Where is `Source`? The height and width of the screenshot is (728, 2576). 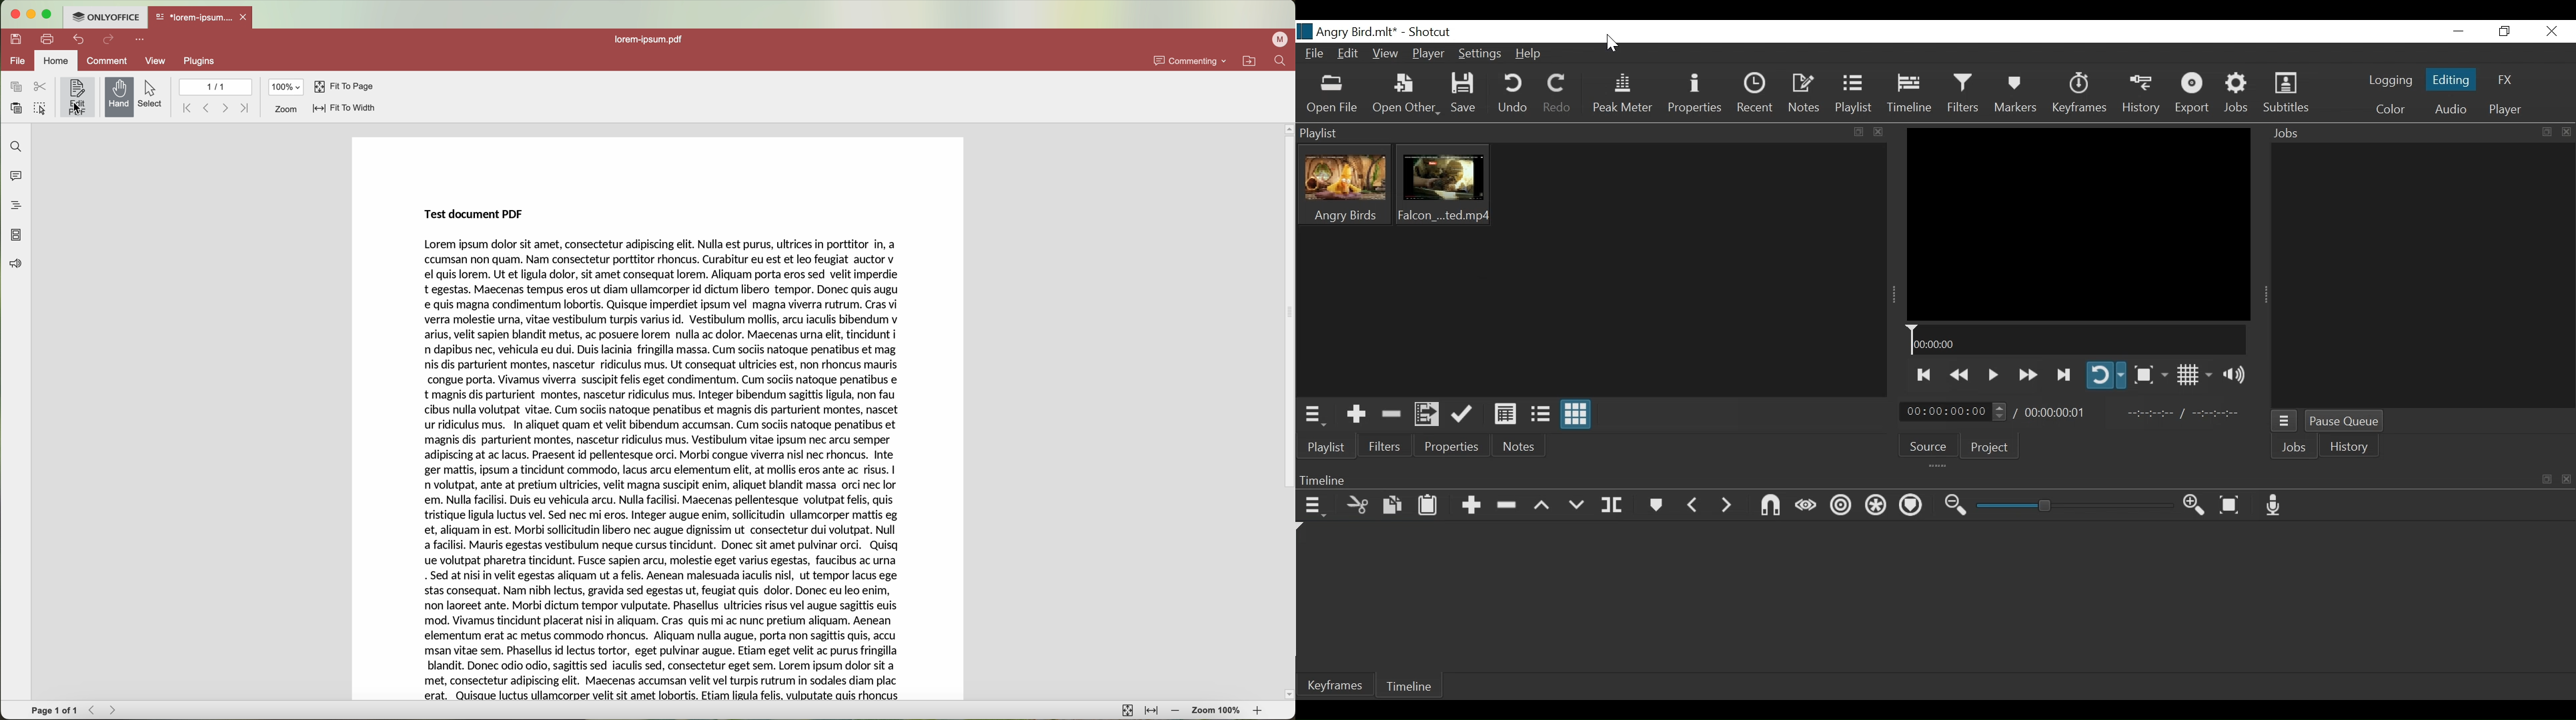
Source is located at coordinates (1927, 443).